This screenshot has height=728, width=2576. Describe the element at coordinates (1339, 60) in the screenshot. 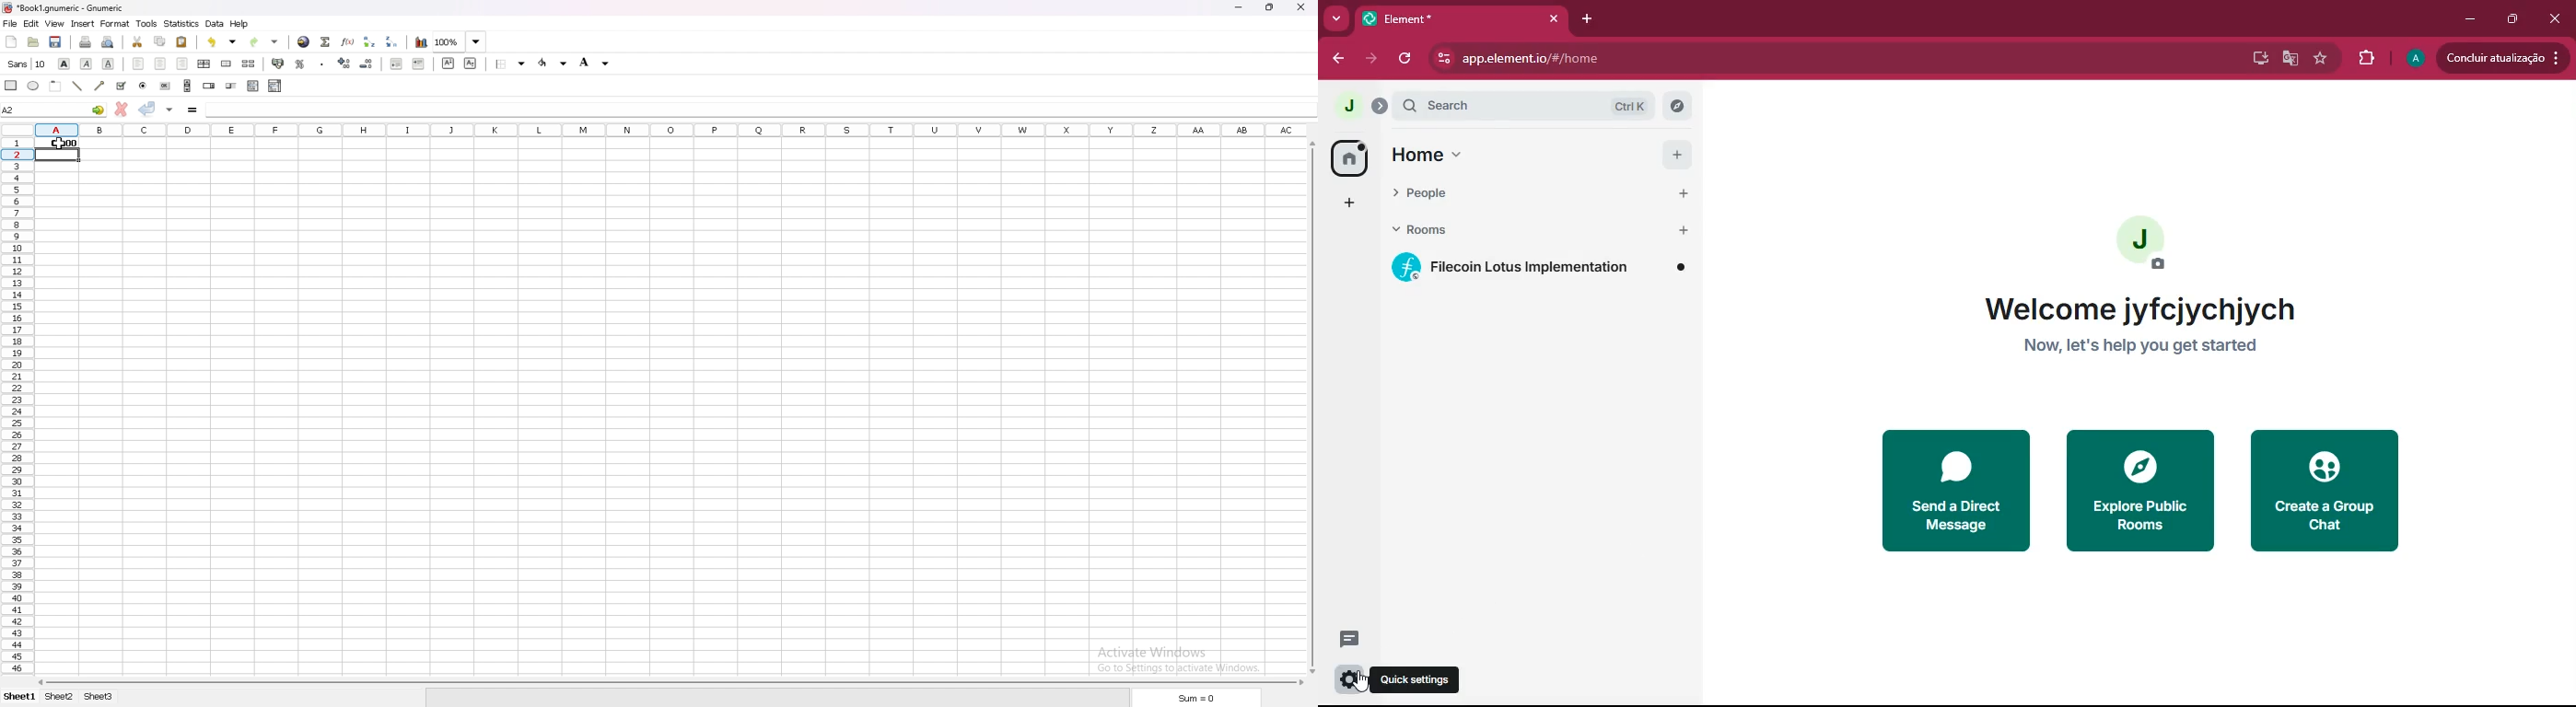

I see `back` at that location.